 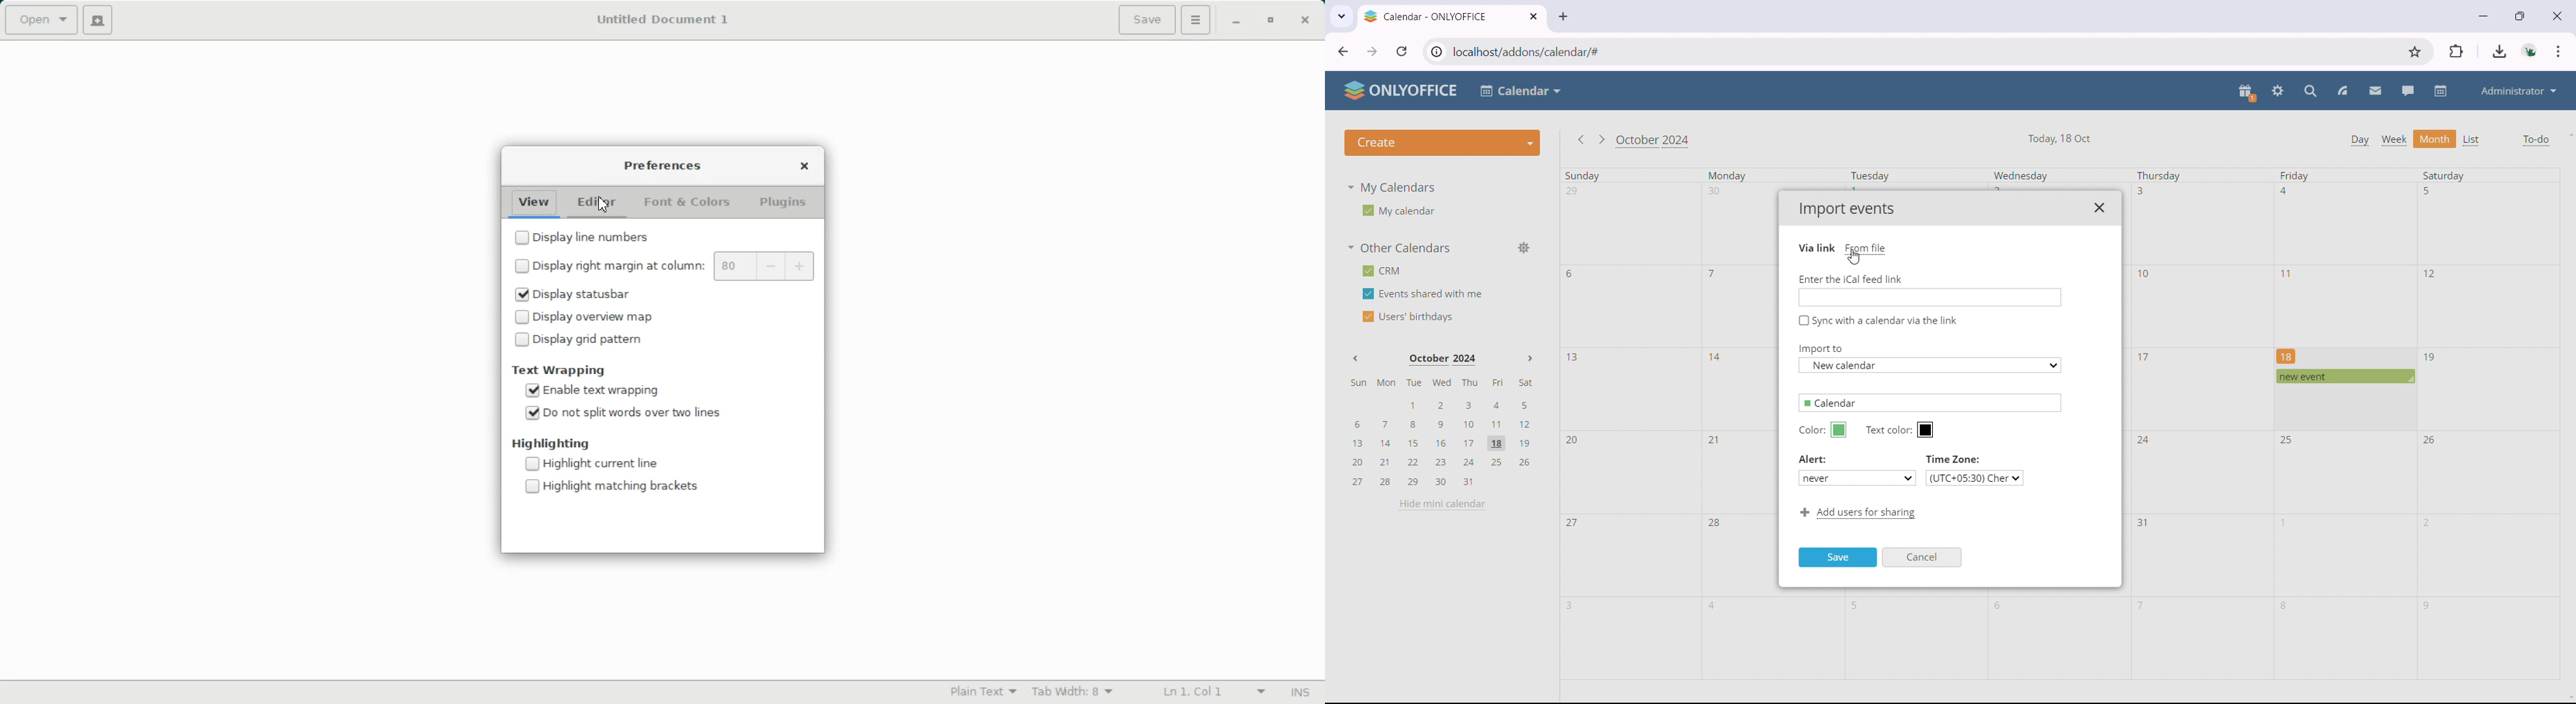 What do you see at coordinates (1402, 90) in the screenshot?
I see `ONLYOFFICE` at bounding box center [1402, 90].